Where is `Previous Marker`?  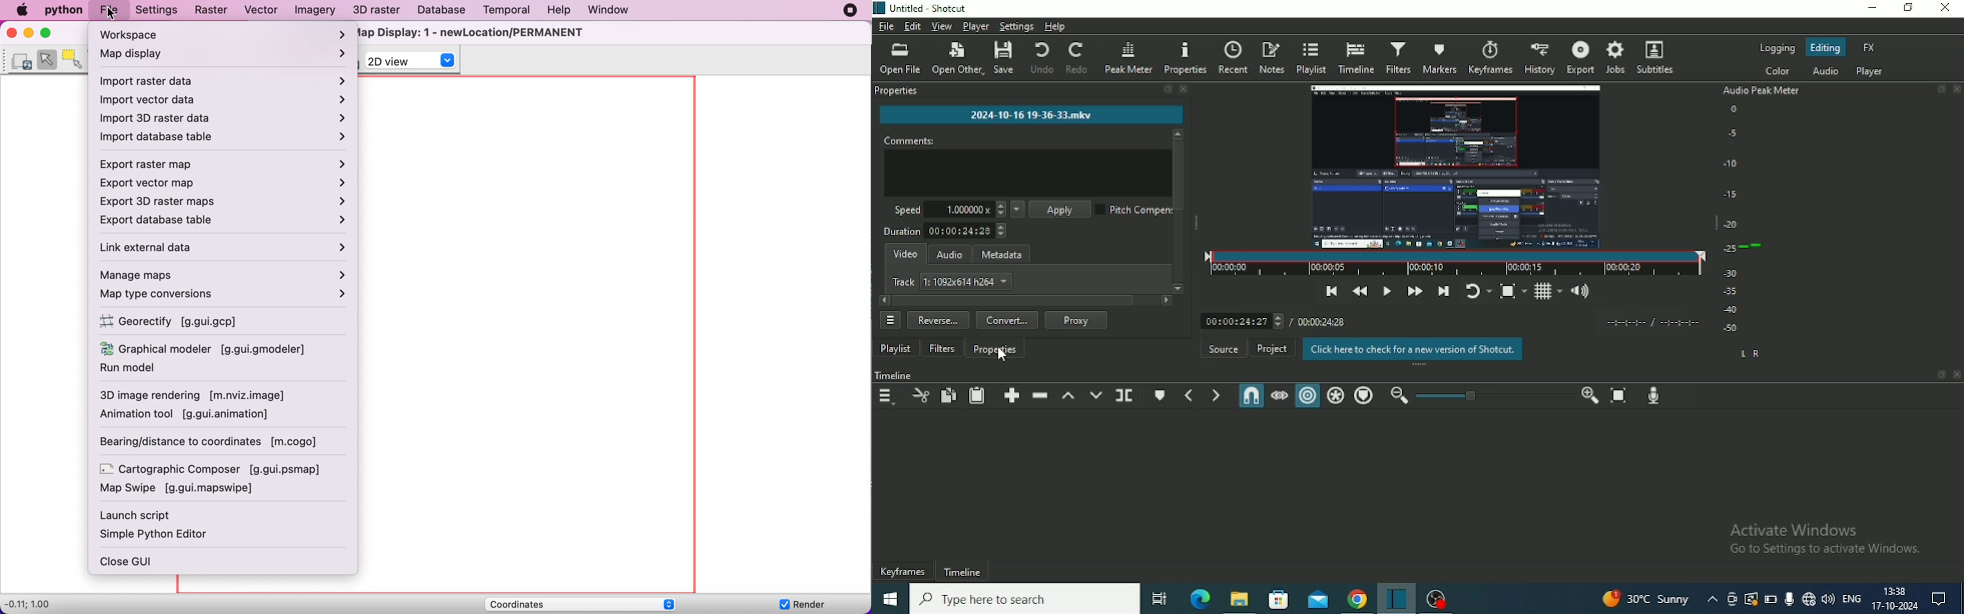
Previous Marker is located at coordinates (1188, 395).